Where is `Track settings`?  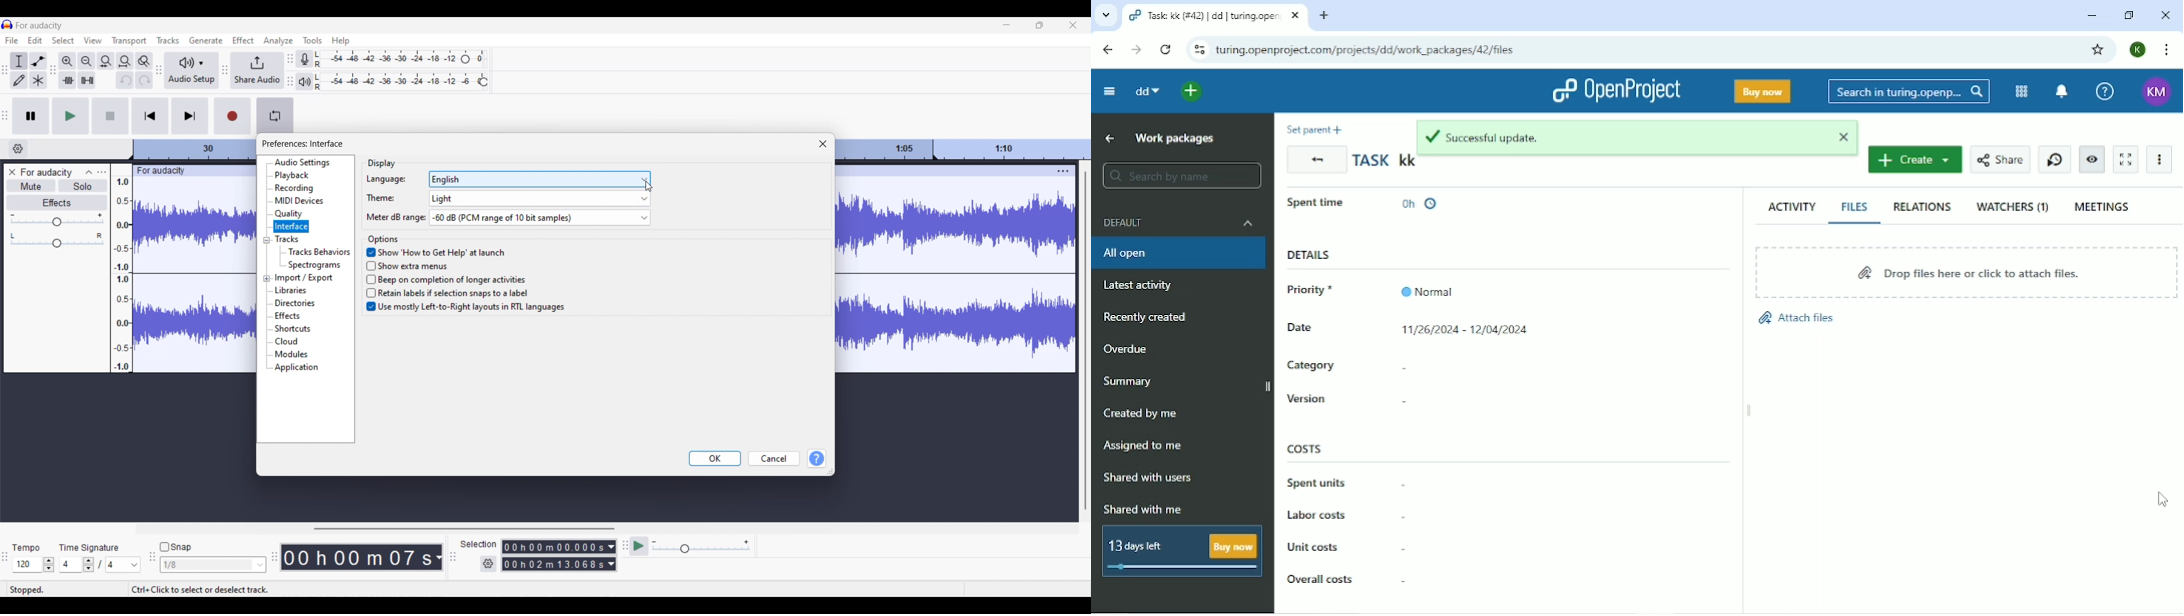
Track settings is located at coordinates (1064, 171).